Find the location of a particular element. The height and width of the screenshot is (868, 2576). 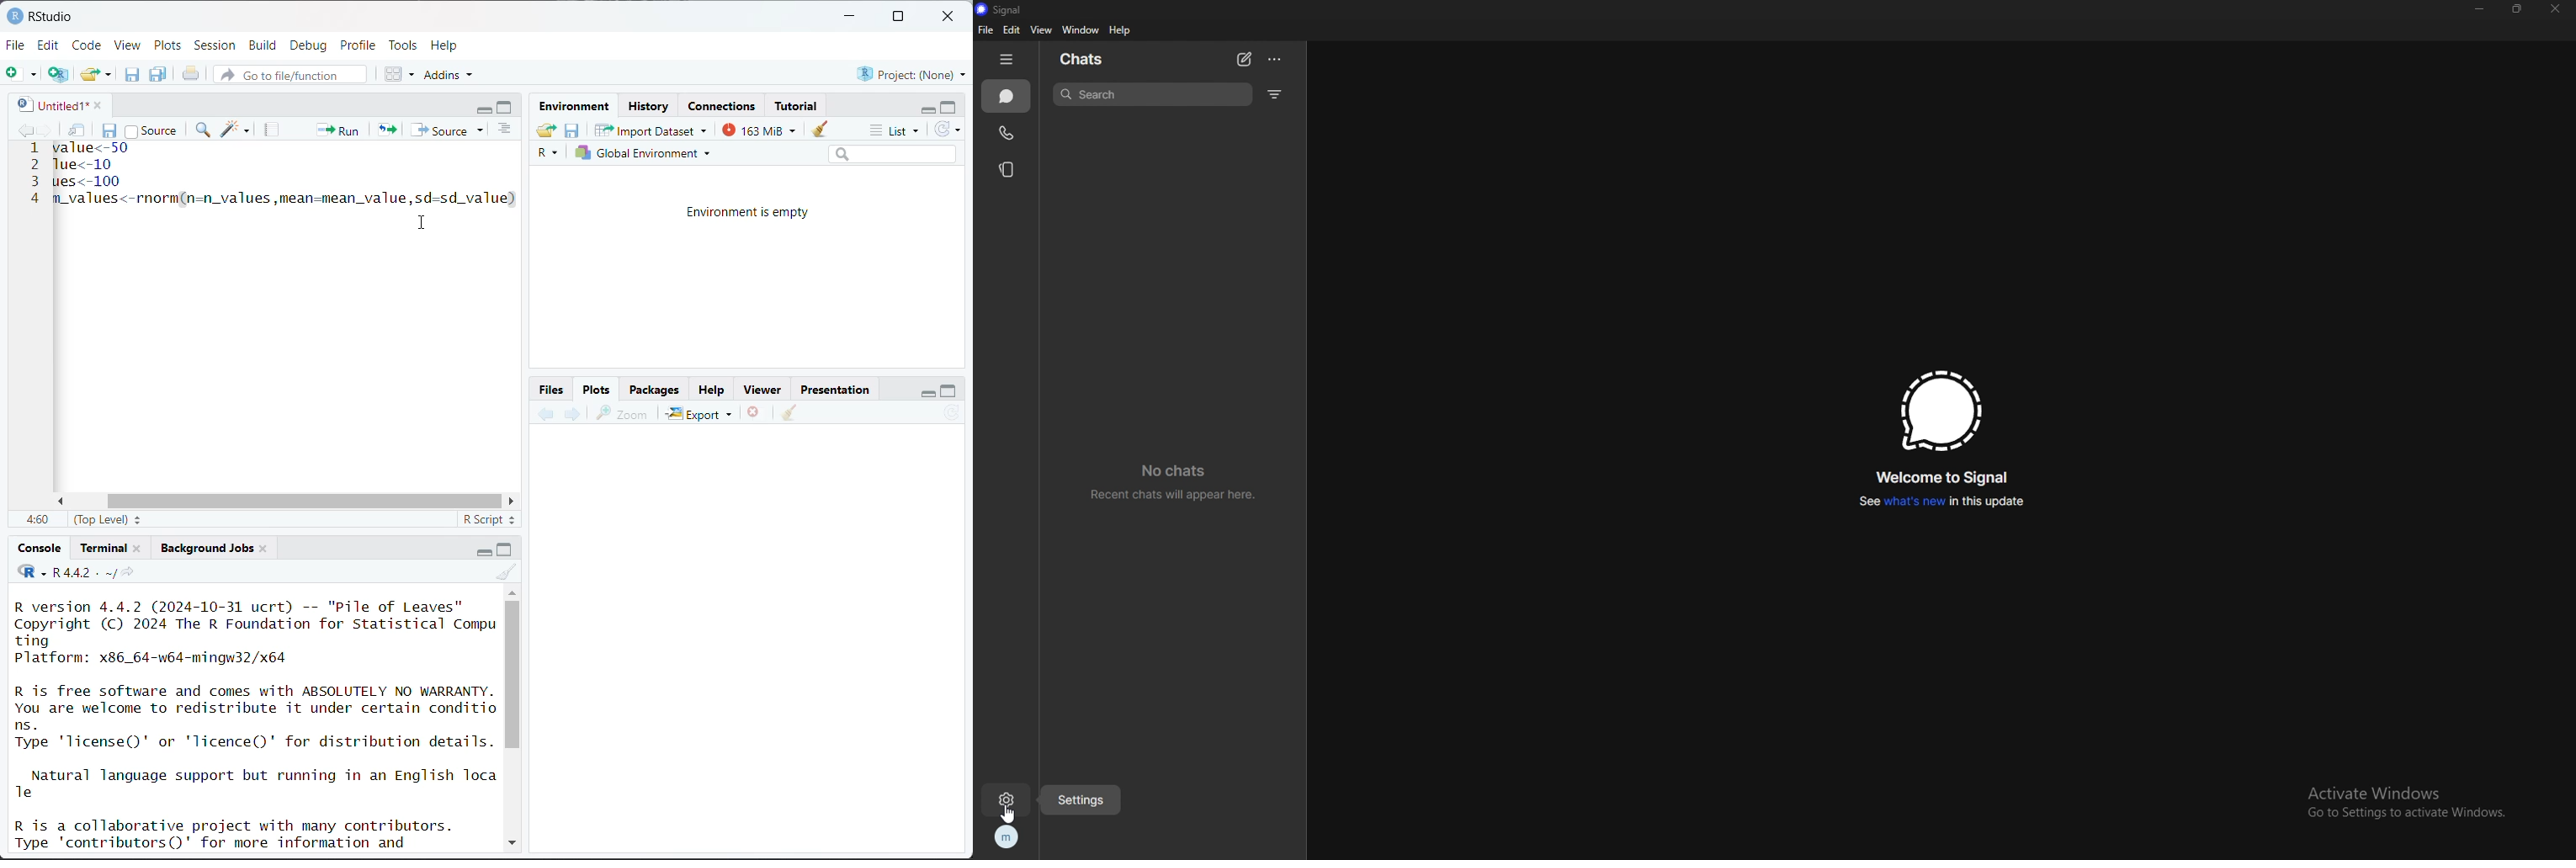

minimize is located at coordinates (481, 550).